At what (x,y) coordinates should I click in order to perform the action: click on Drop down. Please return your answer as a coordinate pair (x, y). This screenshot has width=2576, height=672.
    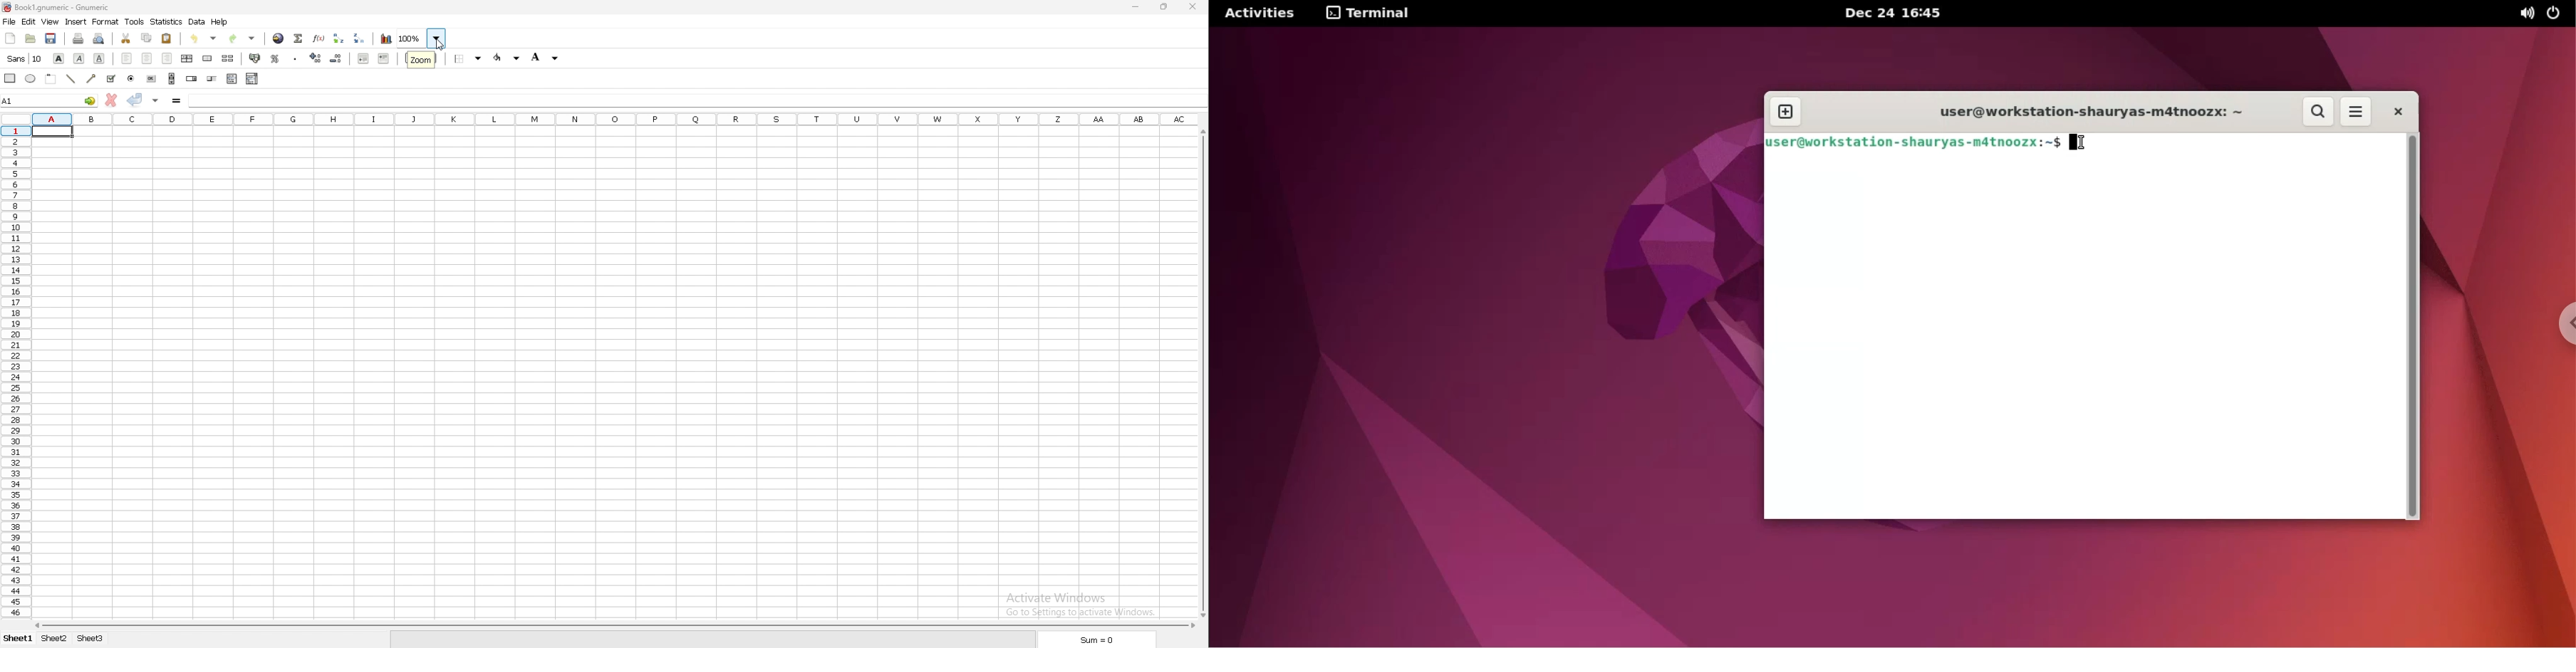
    Looking at the image, I should click on (256, 38).